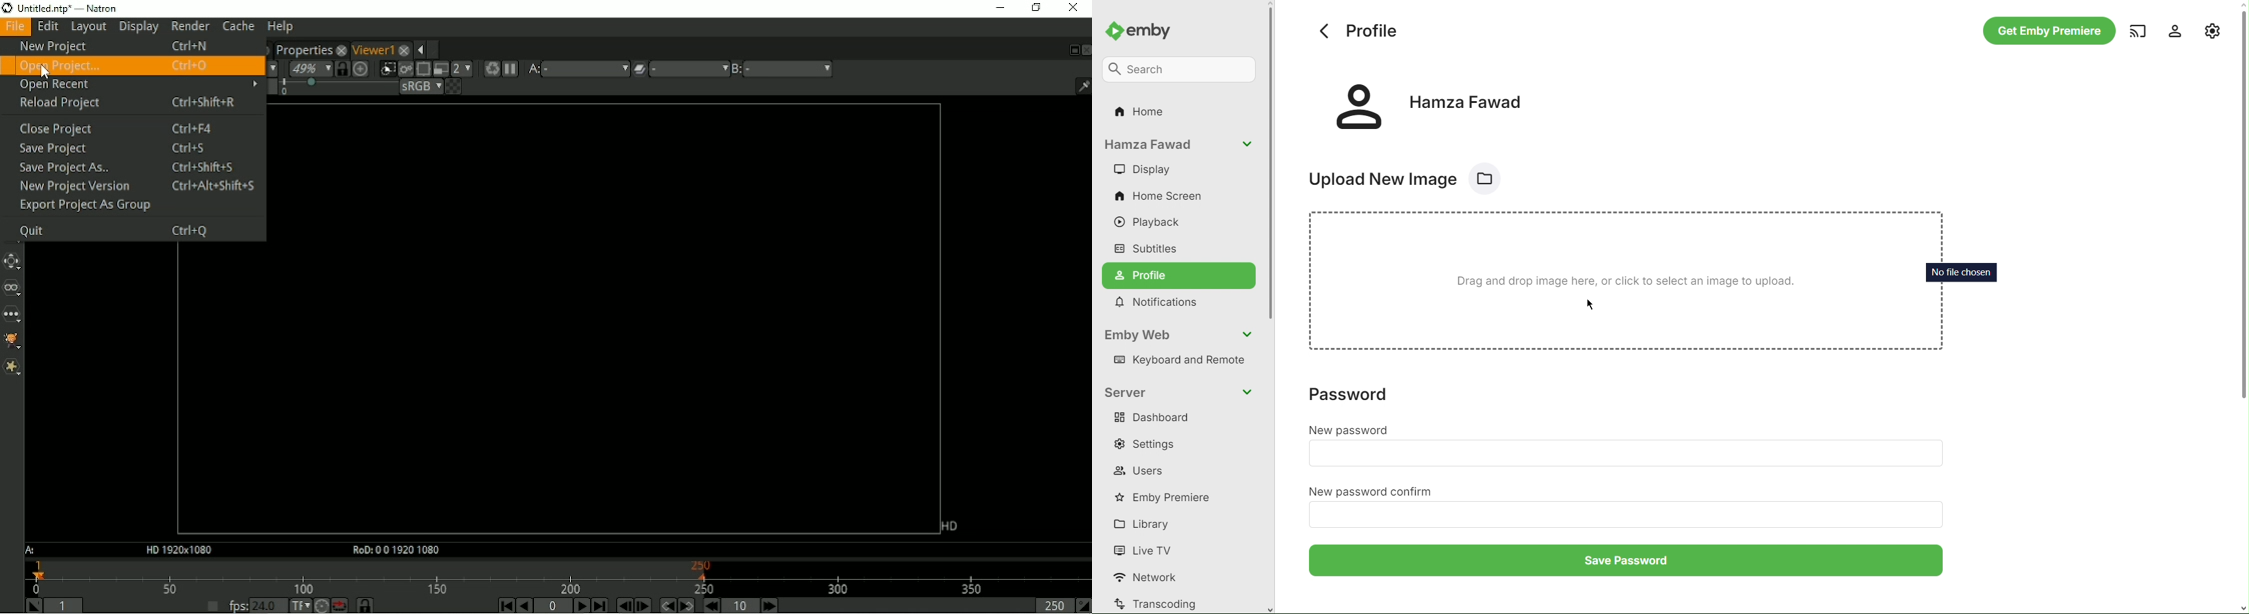 This screenshot has height=616, width=2268. I want to click on a menu, so click(585, 68).